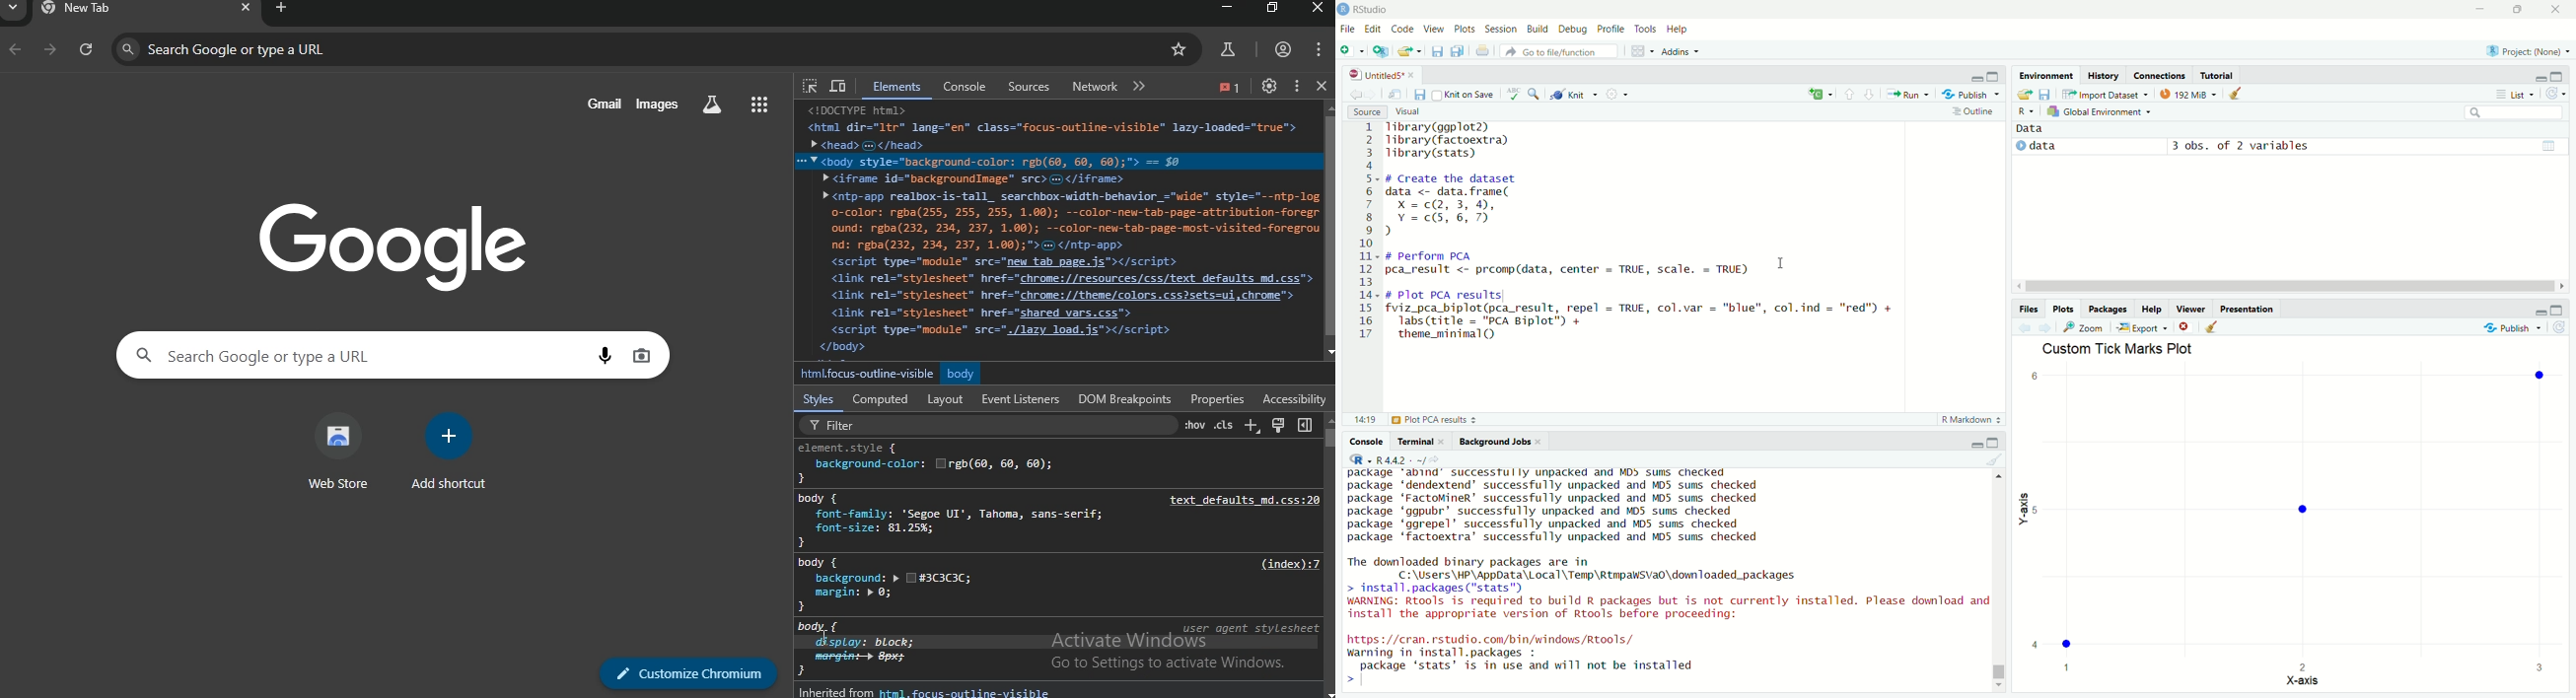 The height and width of the screenshot is (700, 2576). Describe the element at coordinates (2540, 77) in the screenshot. I see `minimize` at that location.